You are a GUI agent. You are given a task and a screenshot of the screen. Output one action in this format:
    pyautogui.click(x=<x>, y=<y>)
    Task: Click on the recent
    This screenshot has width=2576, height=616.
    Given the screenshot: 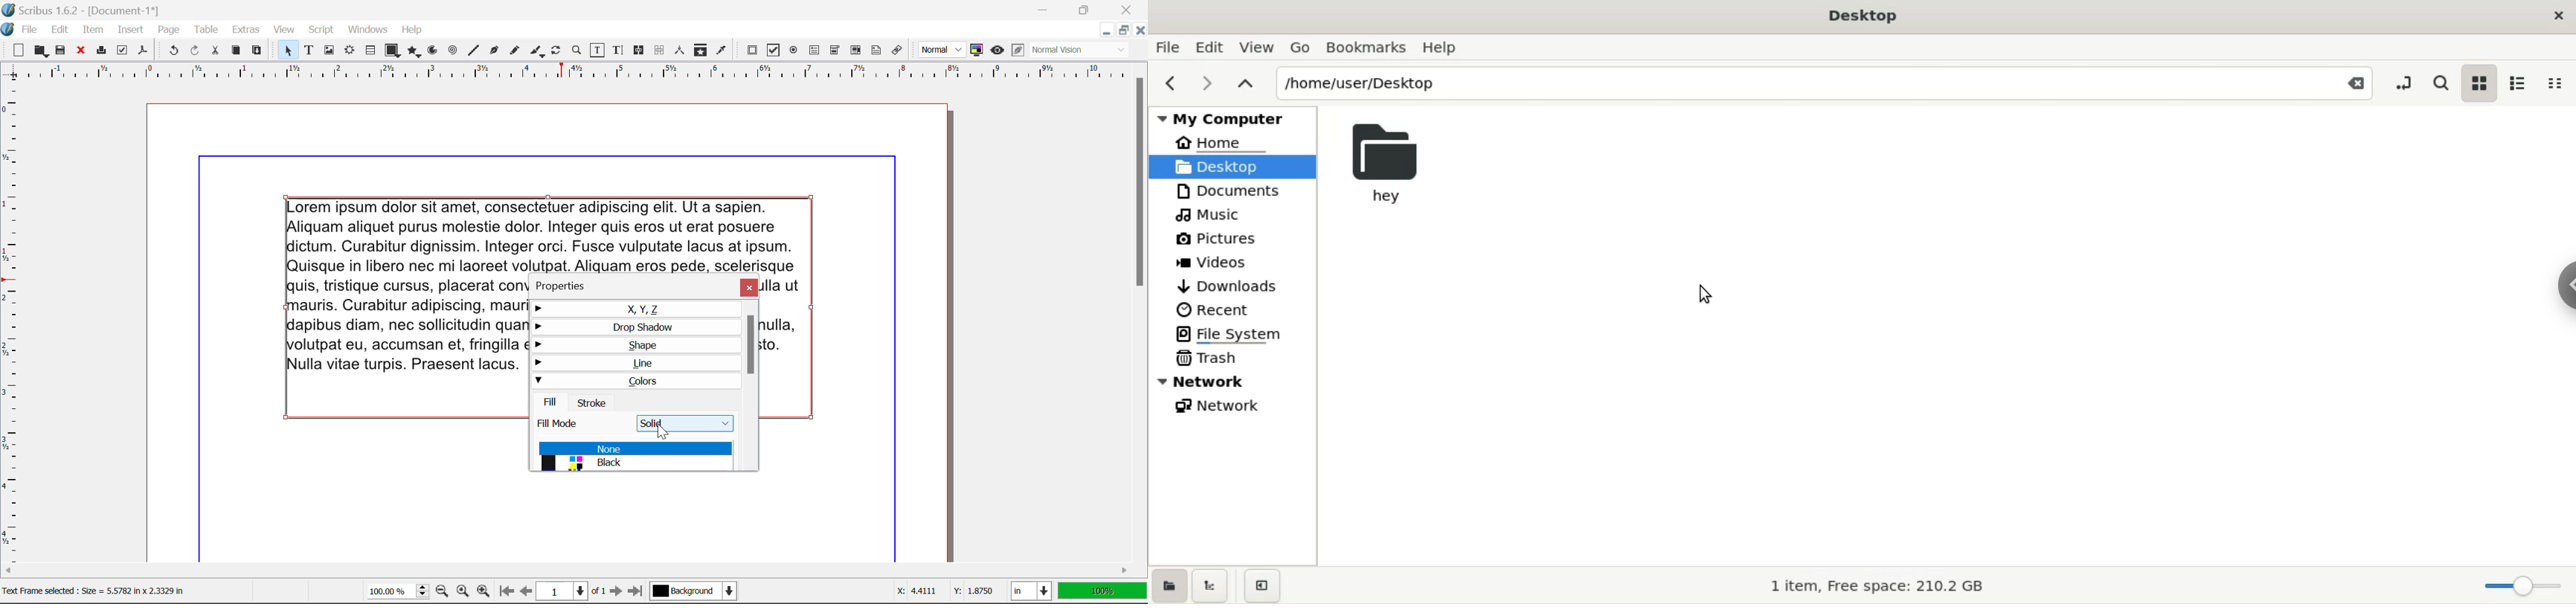 What is the action you would take?
    pyautogui.click(x=1215, y=311)
    